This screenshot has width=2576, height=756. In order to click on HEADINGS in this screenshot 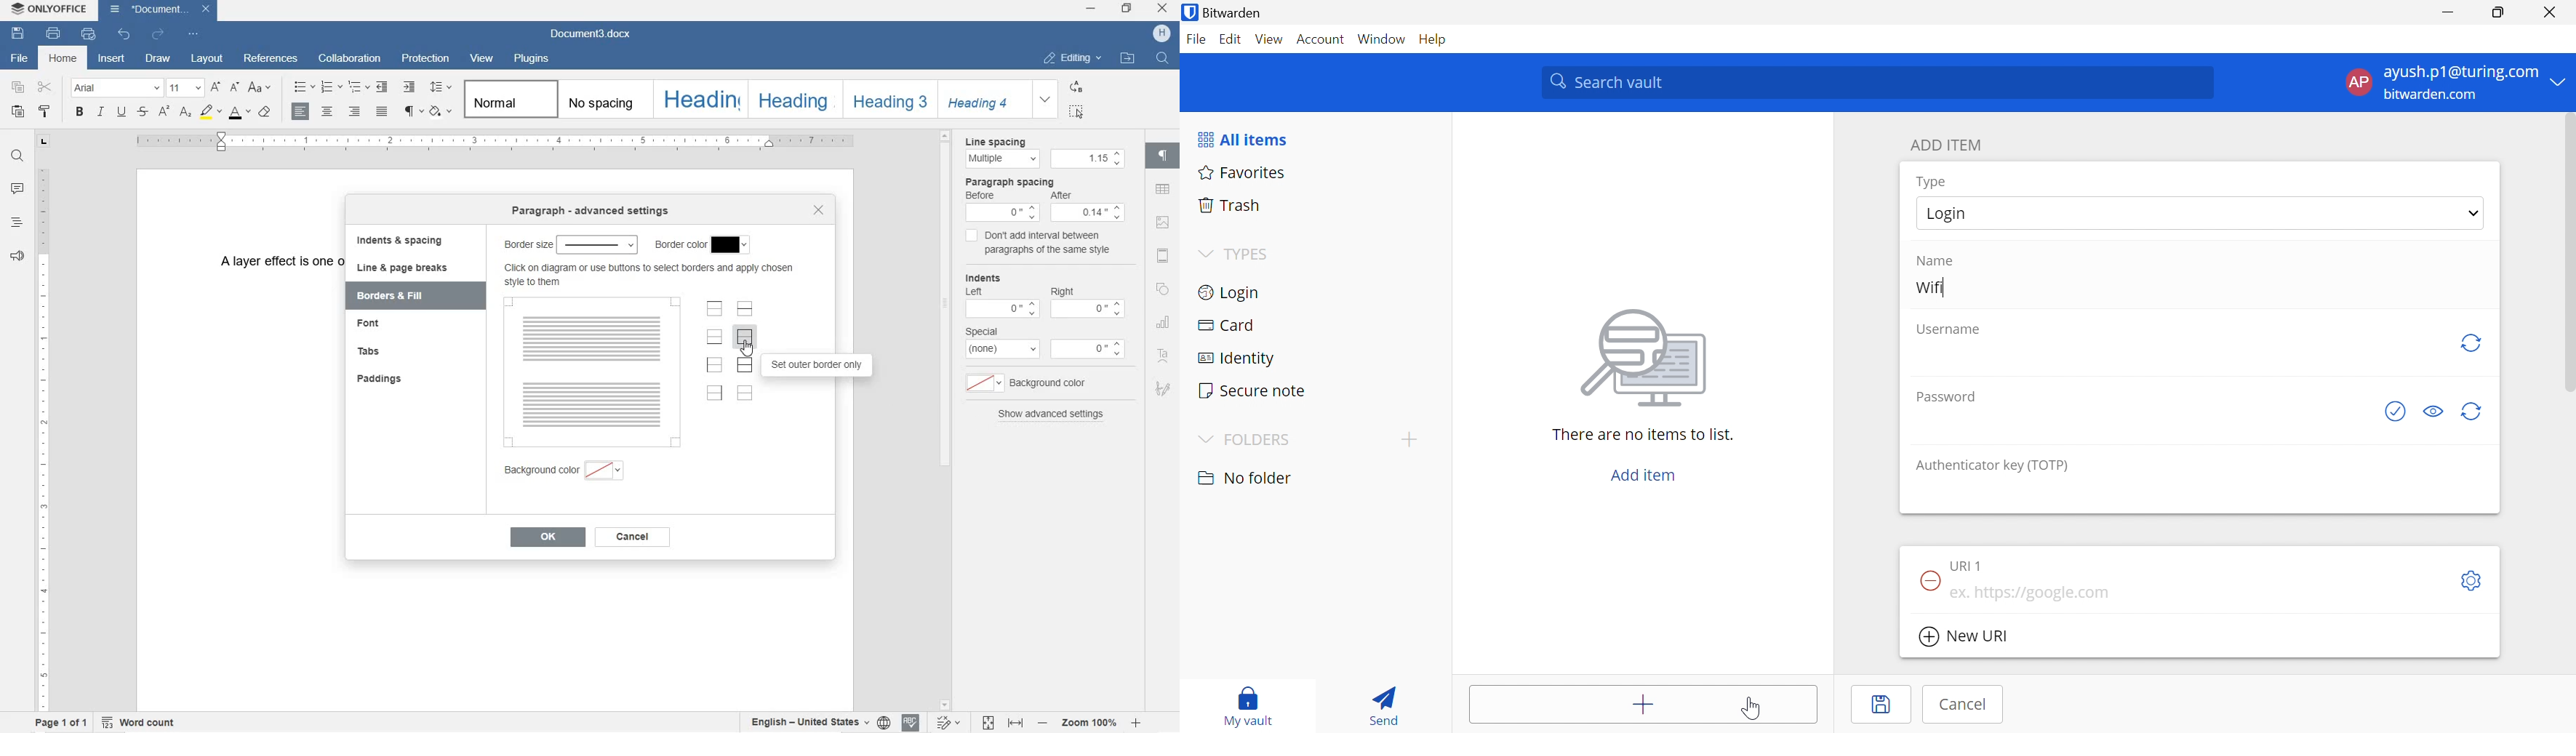, I will do `click(16, 224)`.